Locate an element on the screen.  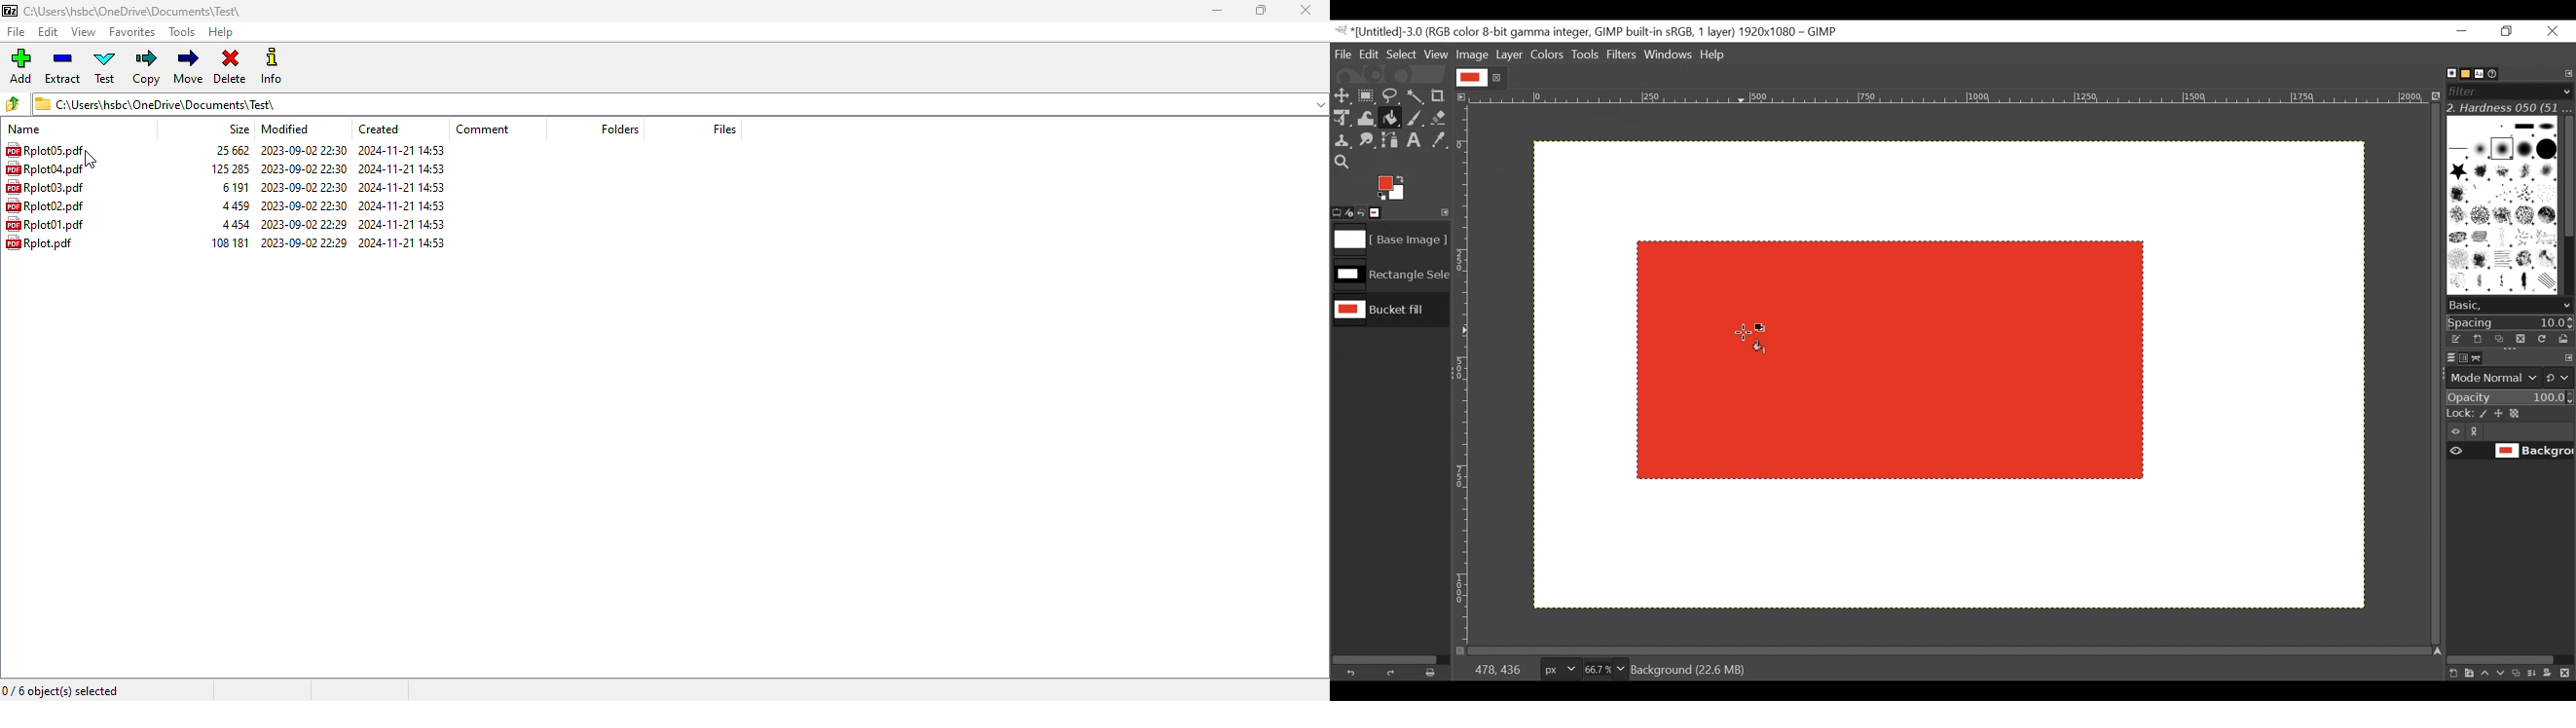
Horizontal ruler is located at coordinates (1950, 99).